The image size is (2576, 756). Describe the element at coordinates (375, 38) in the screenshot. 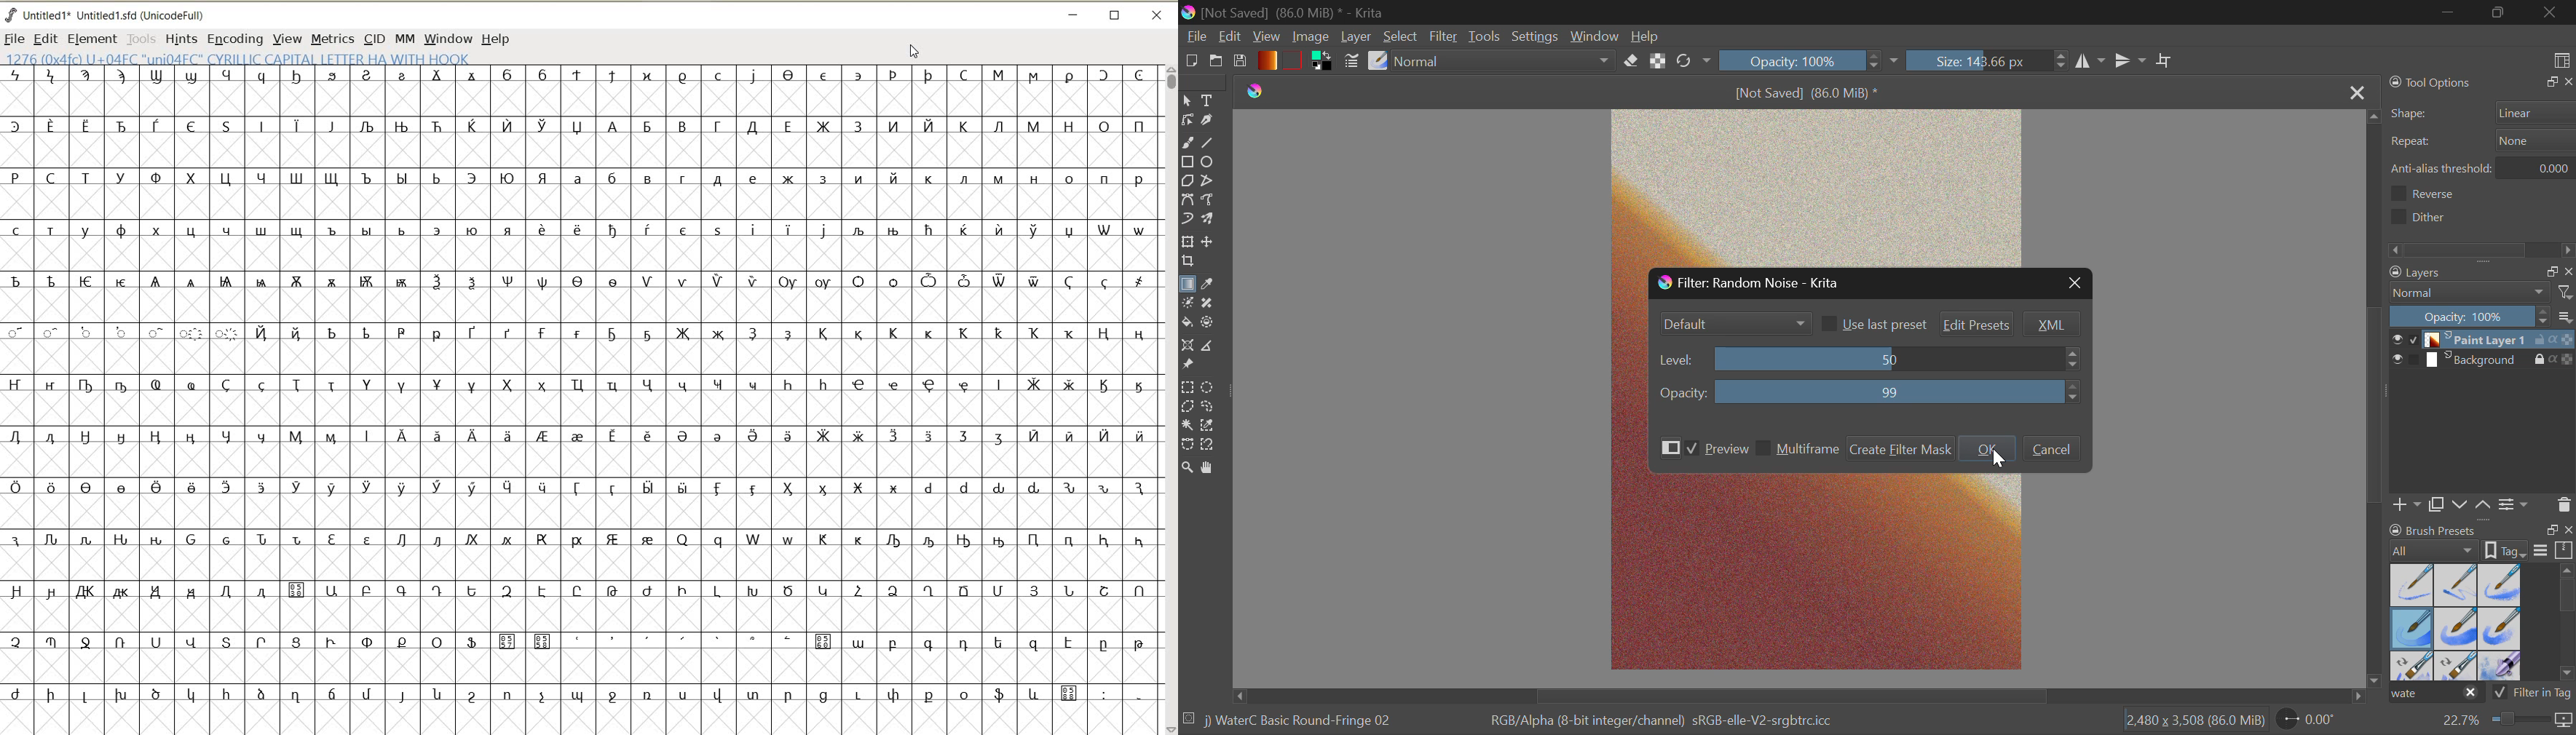

I see `CID` at that location.